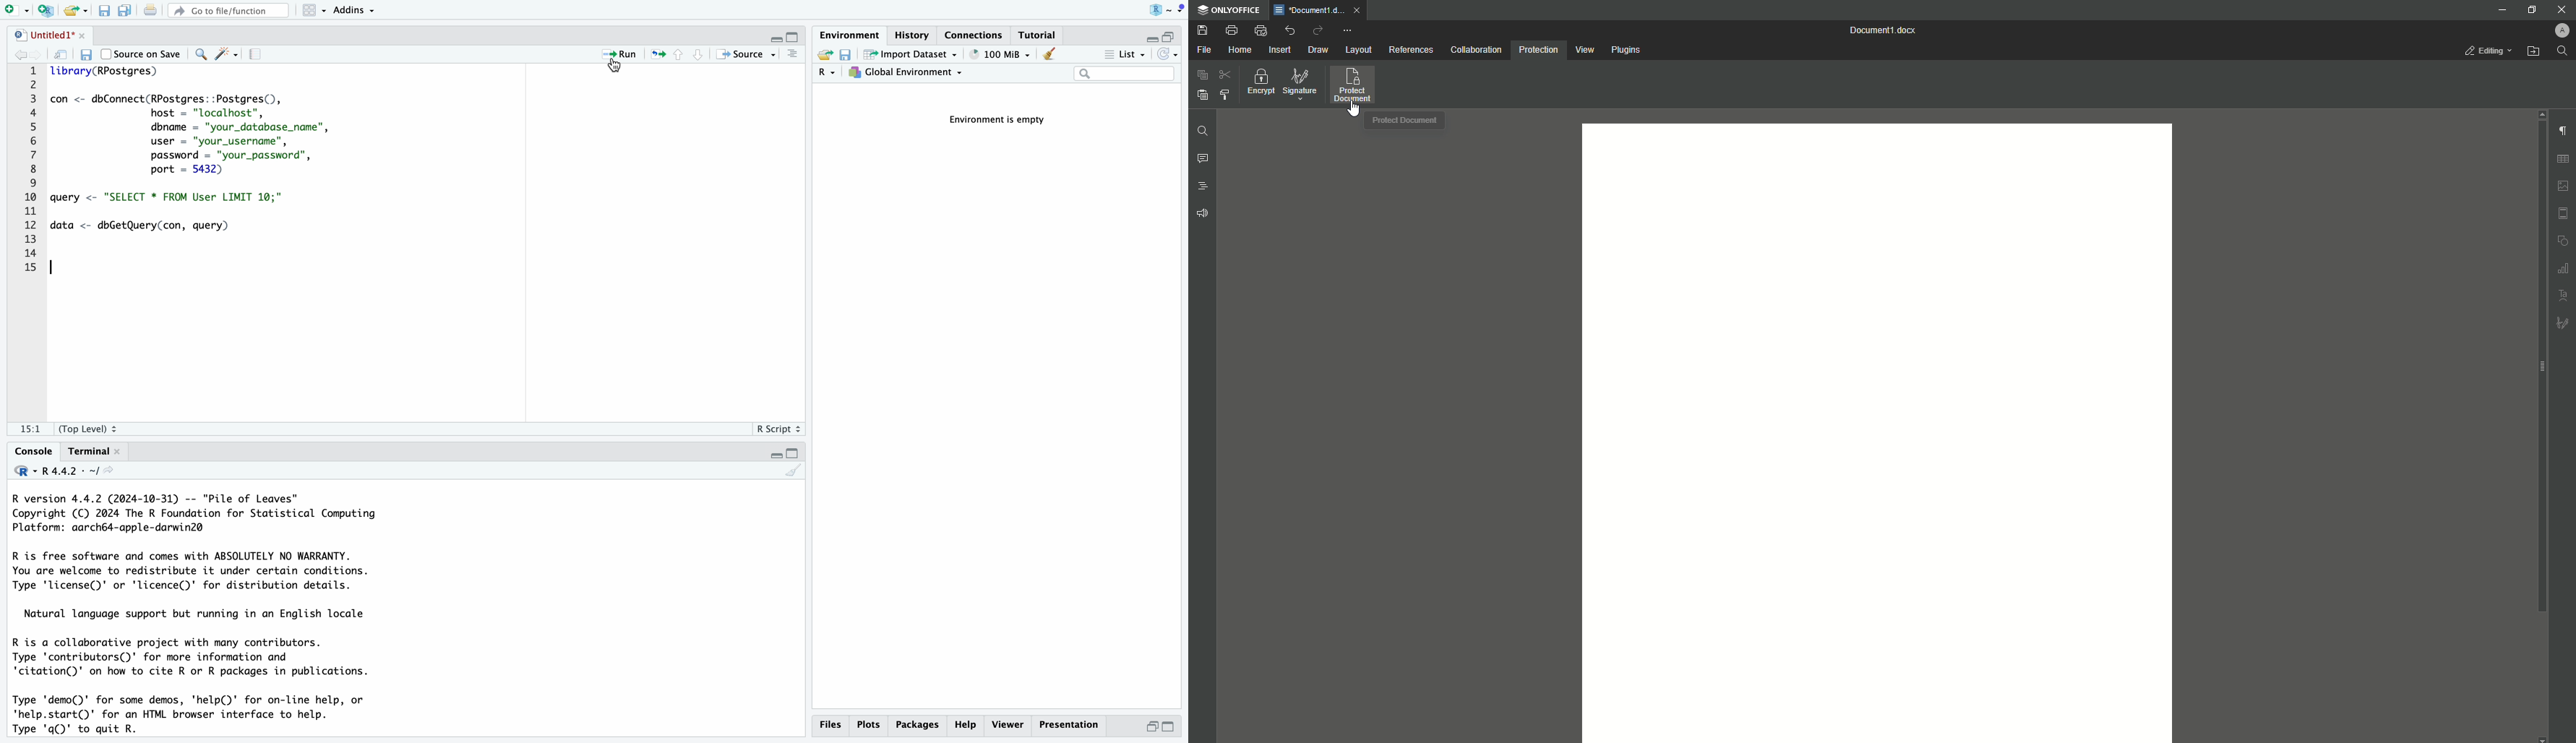  Describe the element at coordinates (62, 55) in the screenshot. I see `show in new window` at that location.